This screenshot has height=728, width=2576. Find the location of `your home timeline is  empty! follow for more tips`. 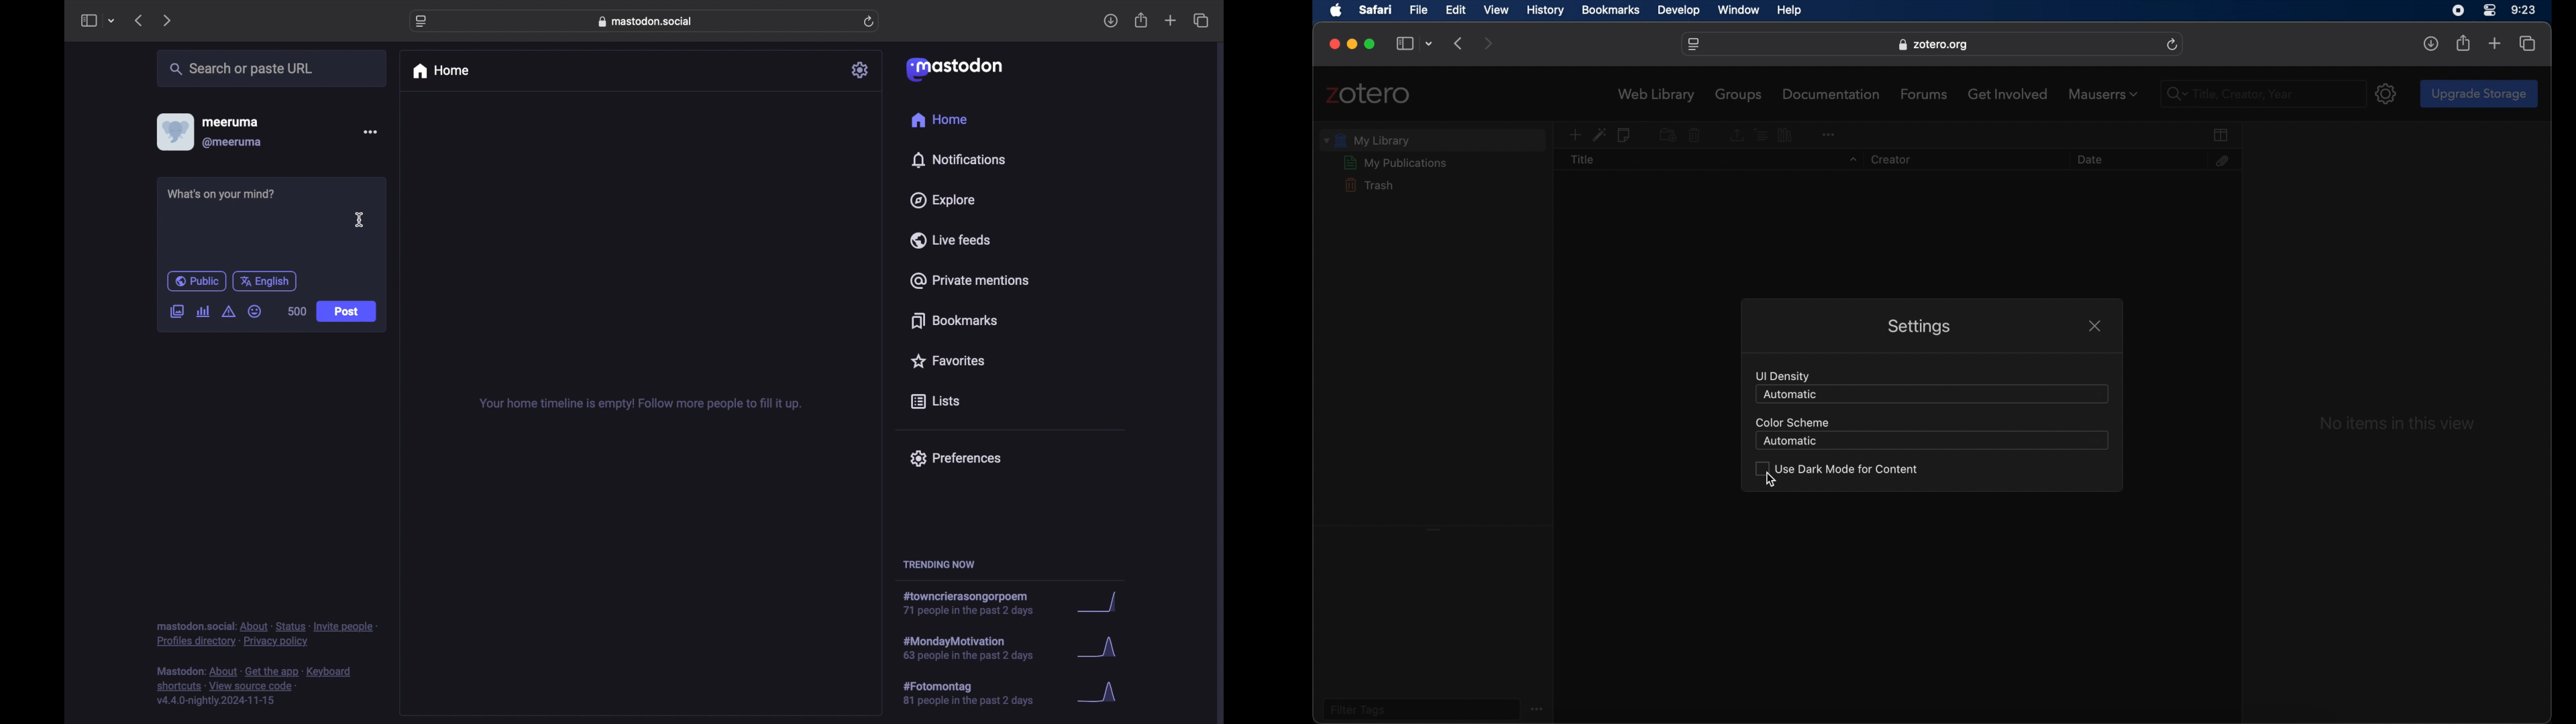

your home timeline is  empty! follow for more tips is located at coordinates (639, 404).